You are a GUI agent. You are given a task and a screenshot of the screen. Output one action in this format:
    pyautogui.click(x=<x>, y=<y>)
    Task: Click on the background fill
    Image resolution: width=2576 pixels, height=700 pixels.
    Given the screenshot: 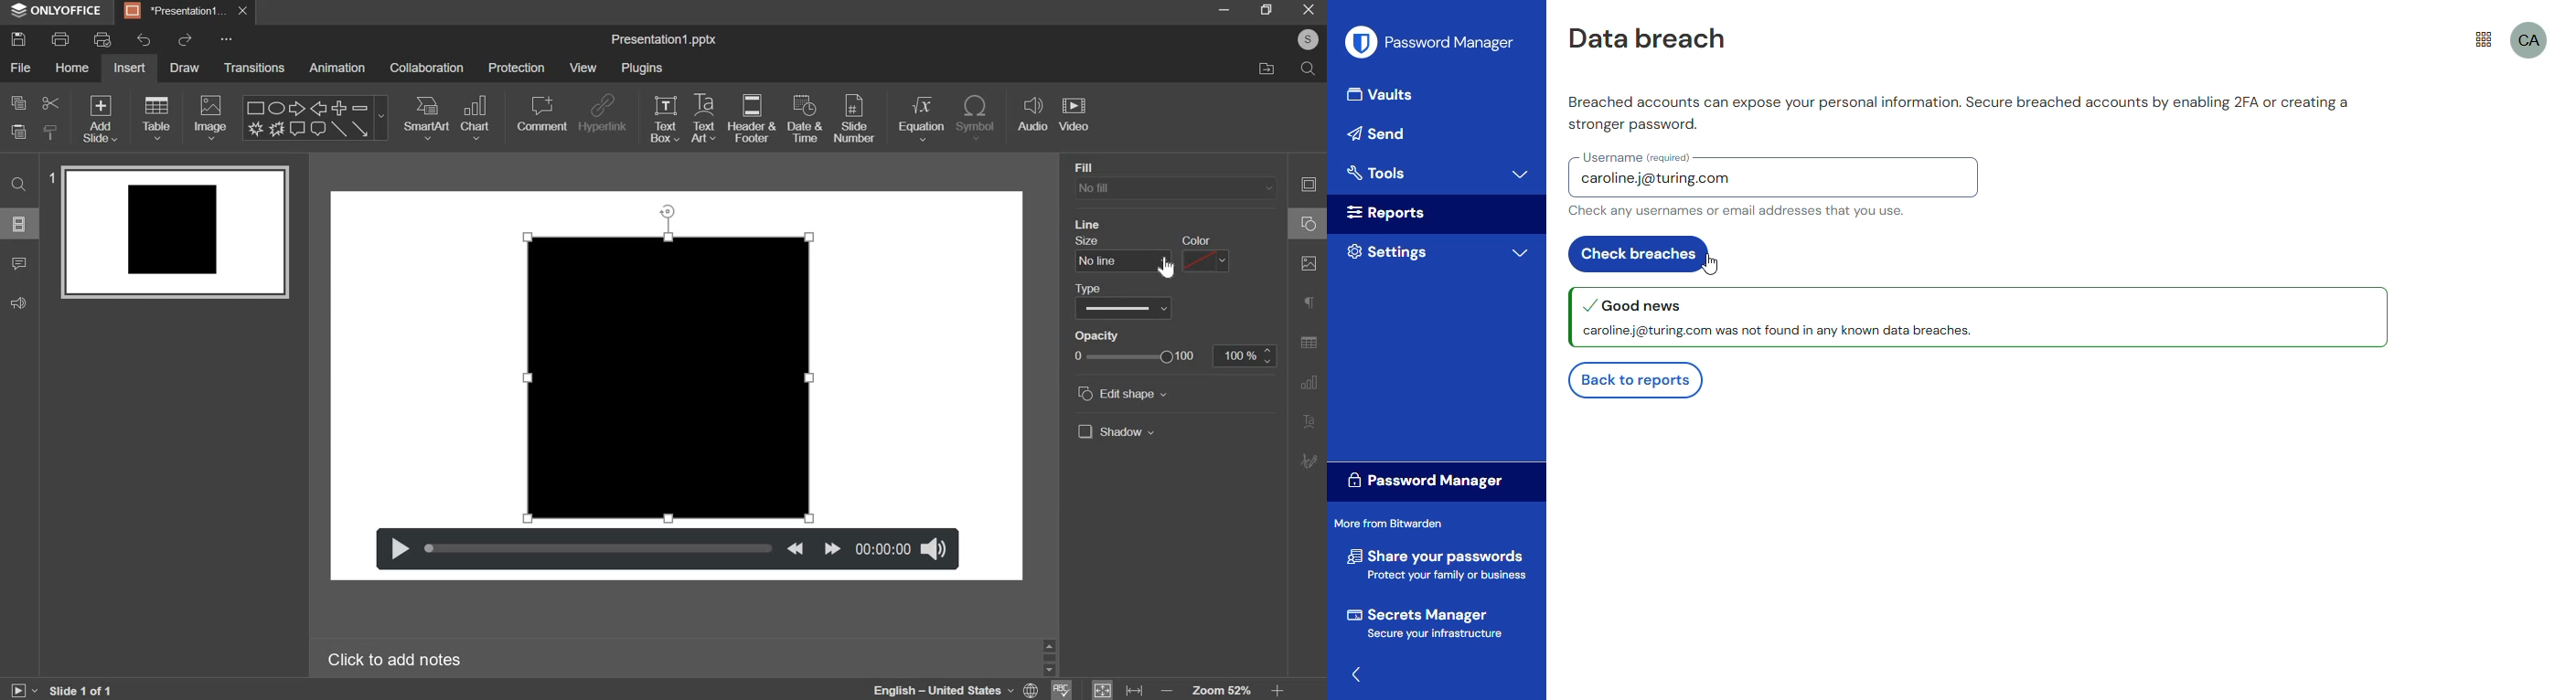 What is the action you would take?
    pyautogui.click(x=1175, y=188)
    